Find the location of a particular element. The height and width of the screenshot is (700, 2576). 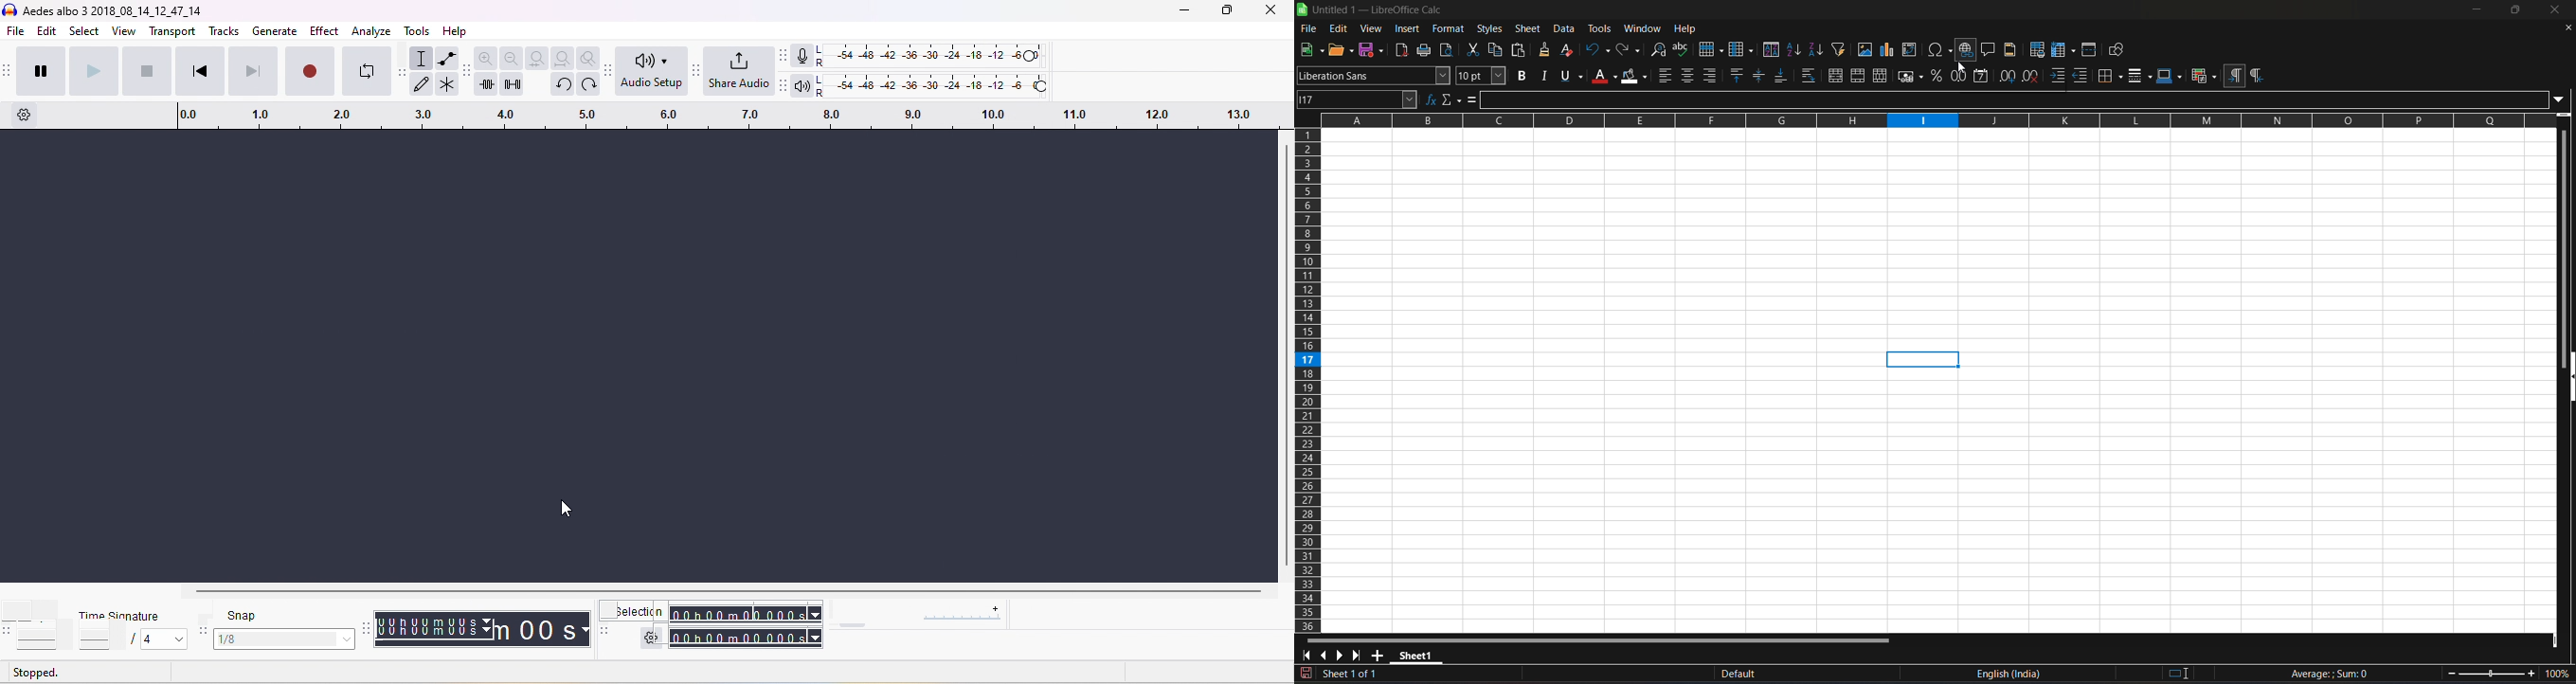

tools is located at coordinates (1599, 28).